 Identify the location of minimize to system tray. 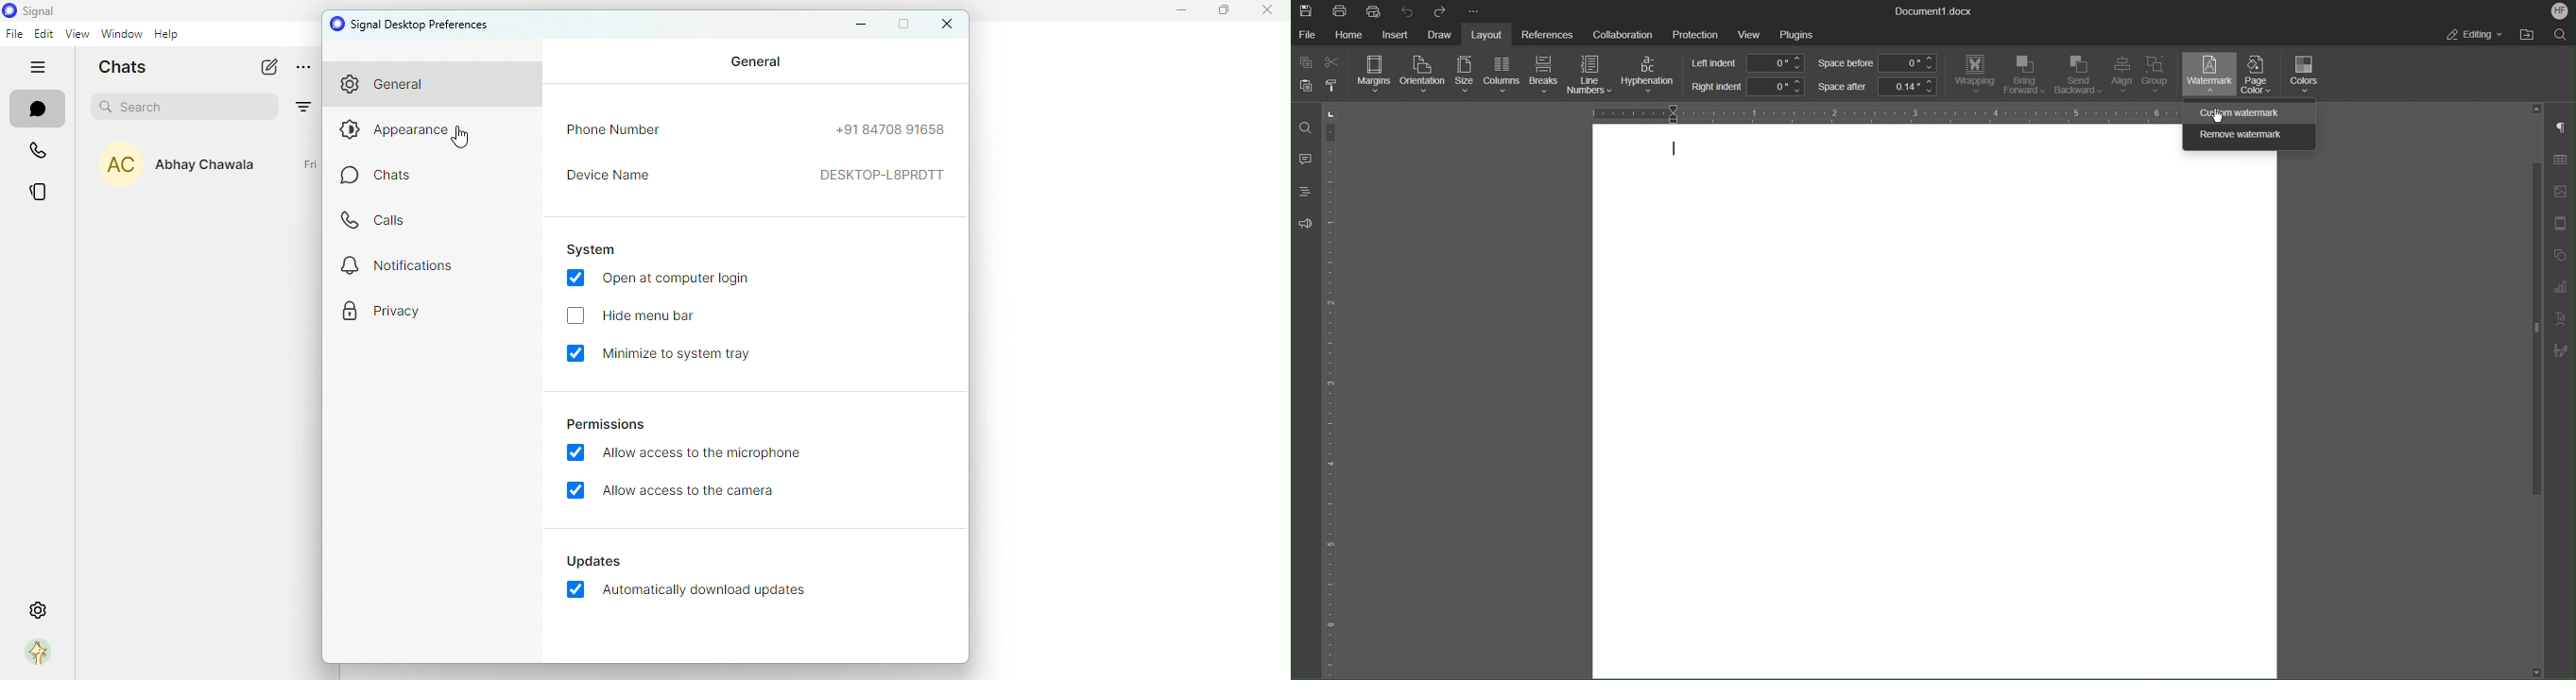
(673, 356).